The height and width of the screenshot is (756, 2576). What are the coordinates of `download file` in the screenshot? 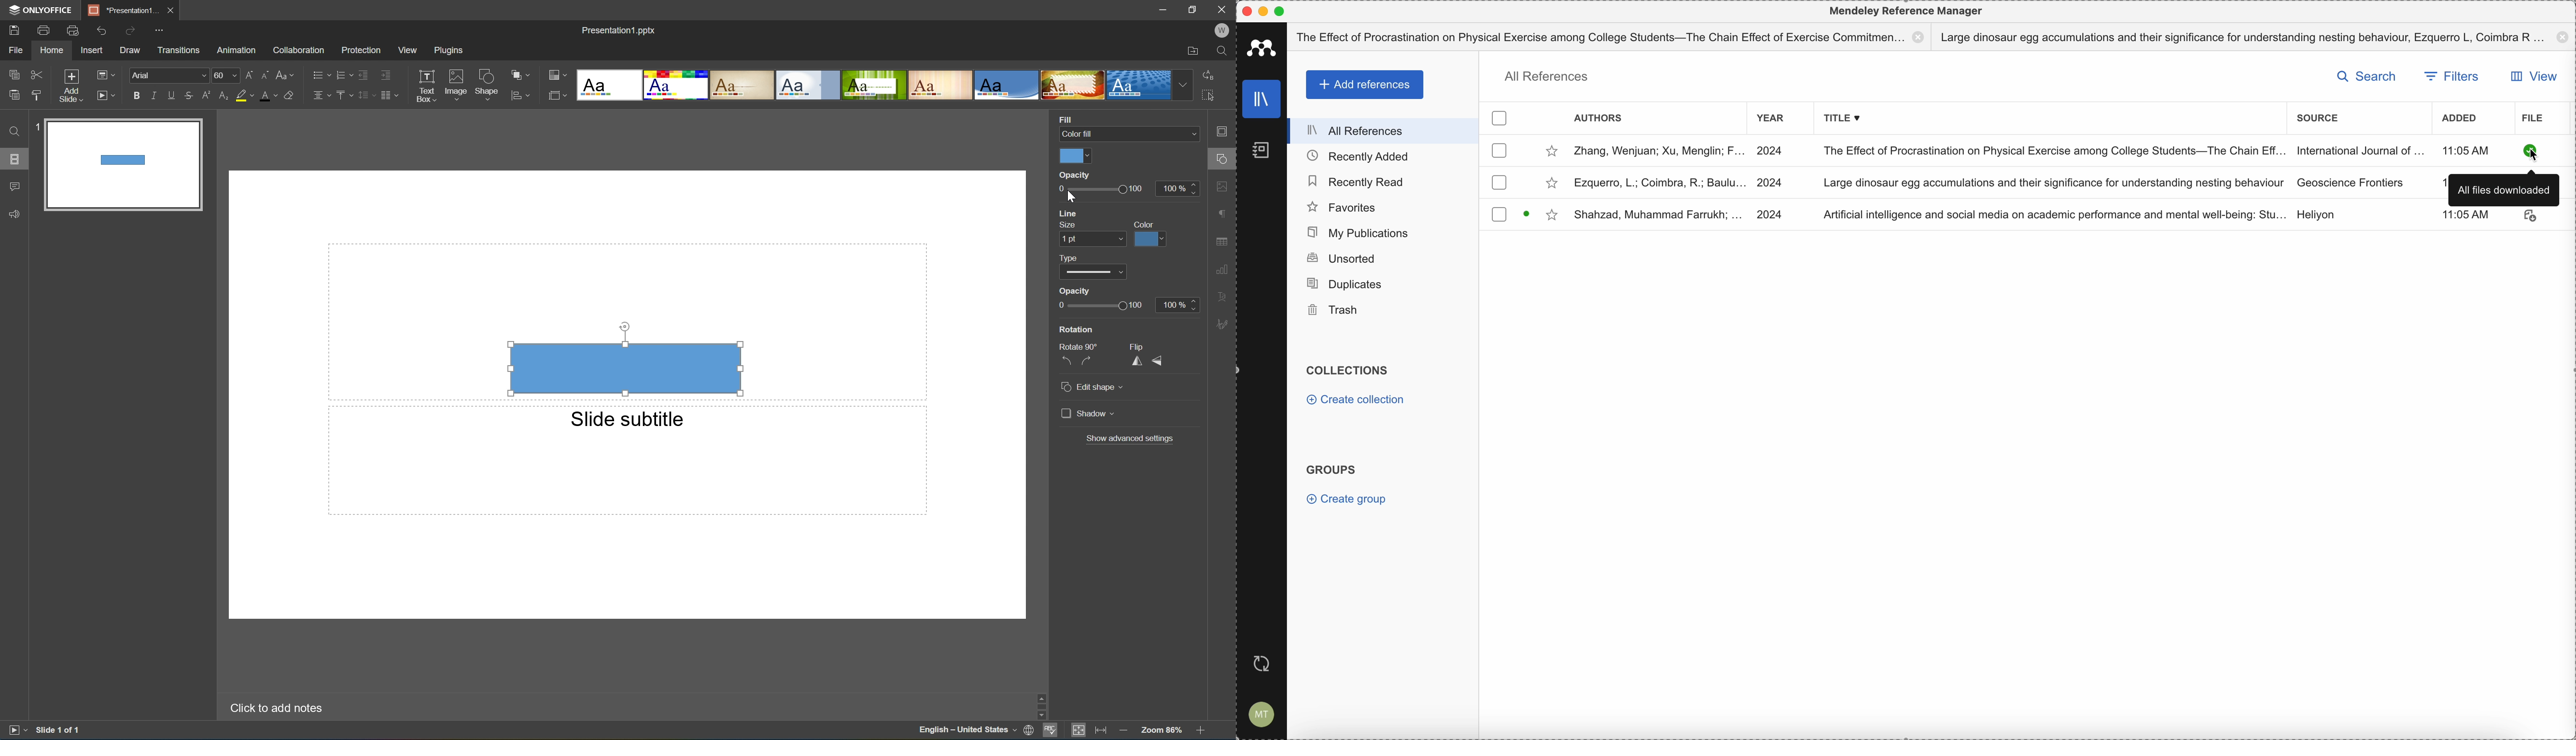 It's located at (2528, 218).